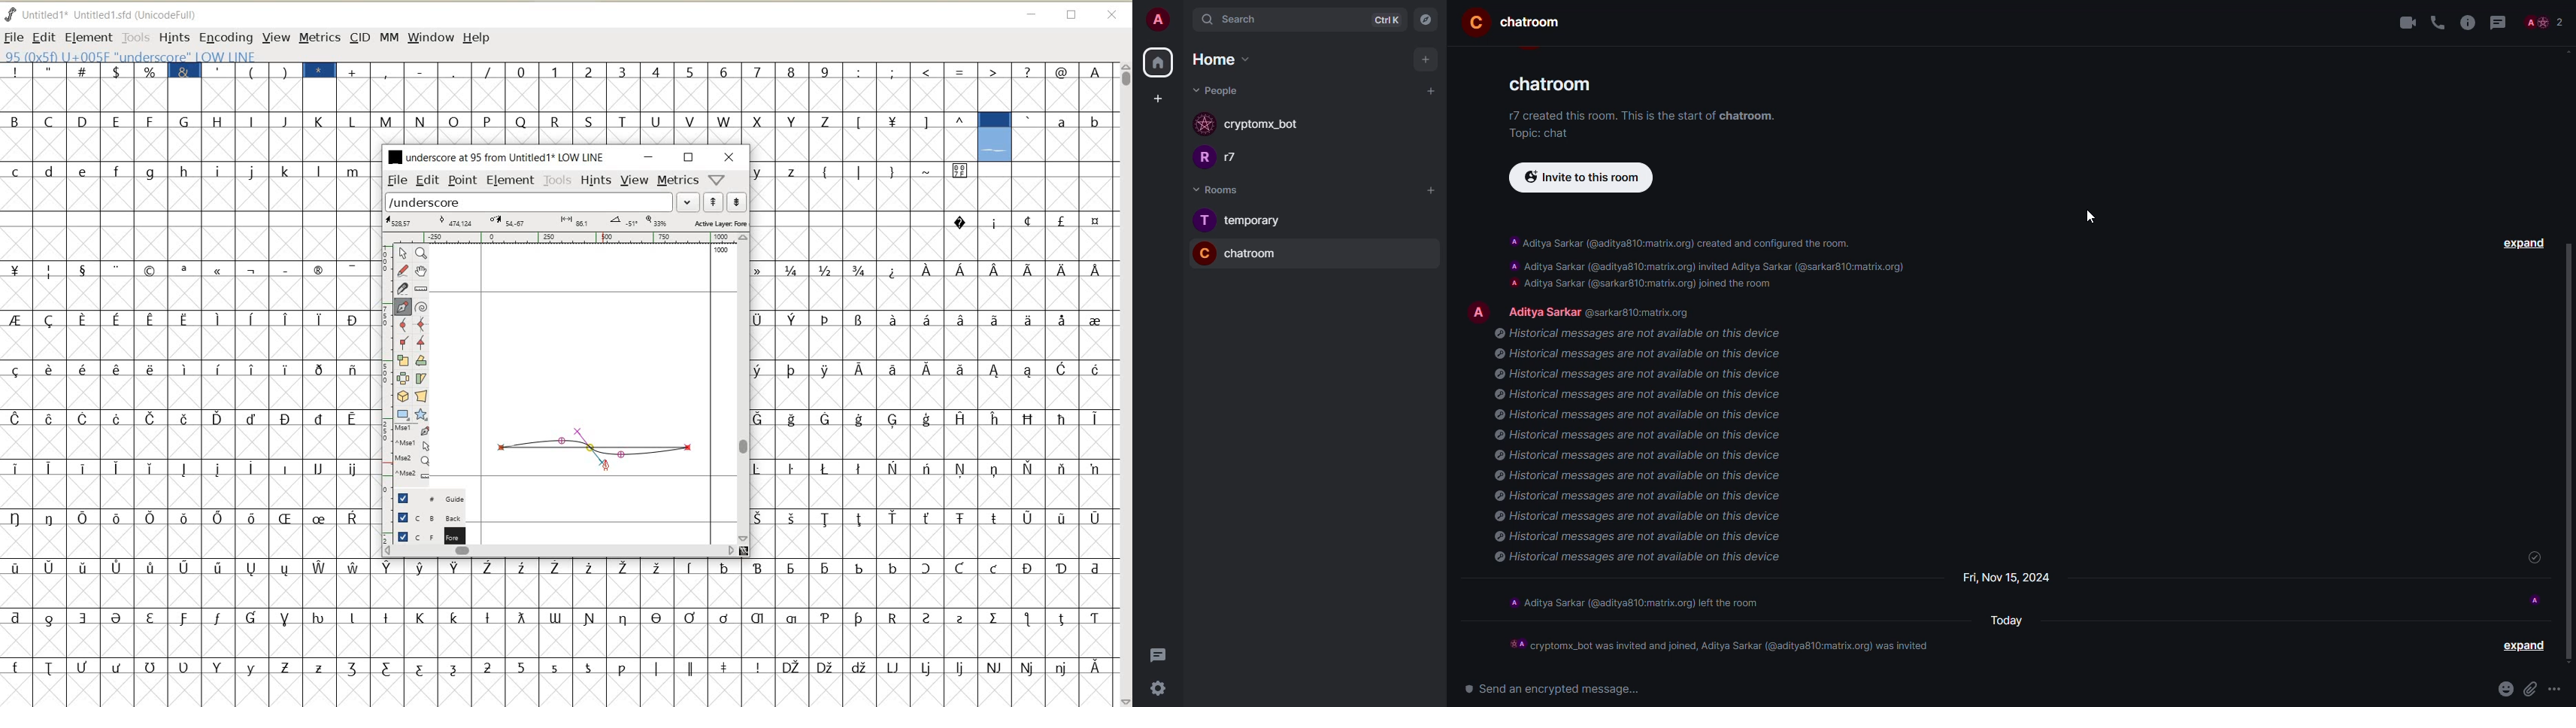  Describe the element at coordinates (463, 182) in the screenshot. I see `POINT` at that location.